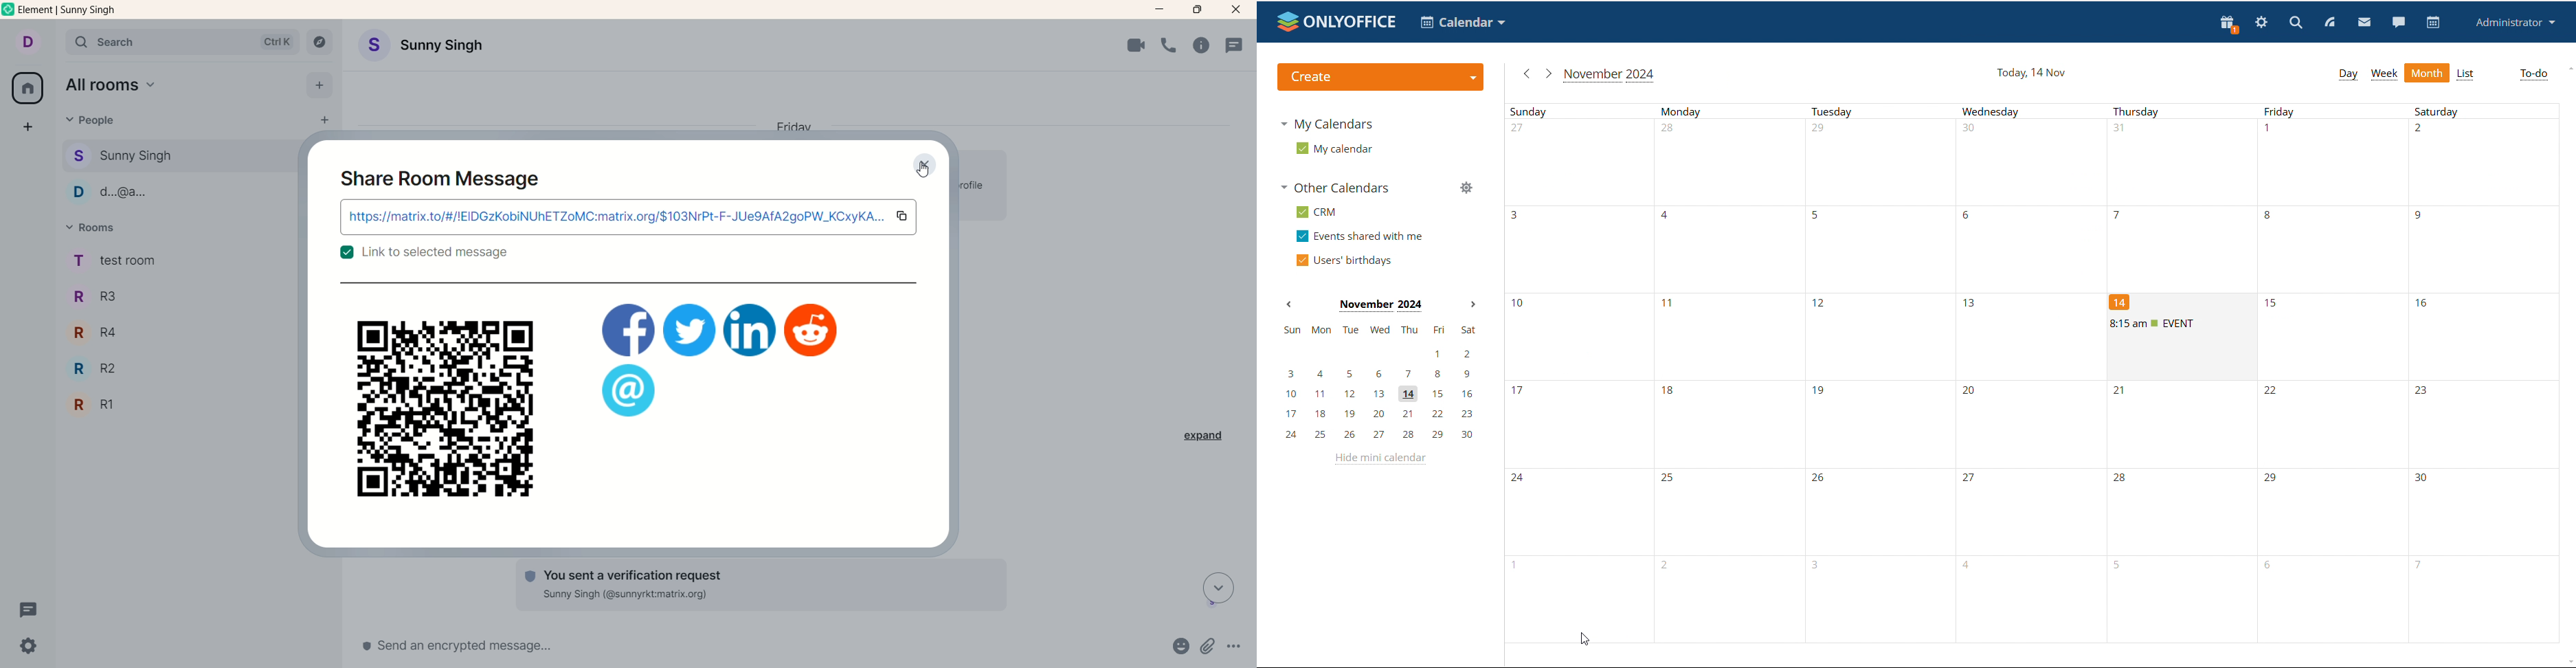  What do you see at coordinates (29, 130) in the screenshot?
I see `create a space` at bounding box center [29, 130].